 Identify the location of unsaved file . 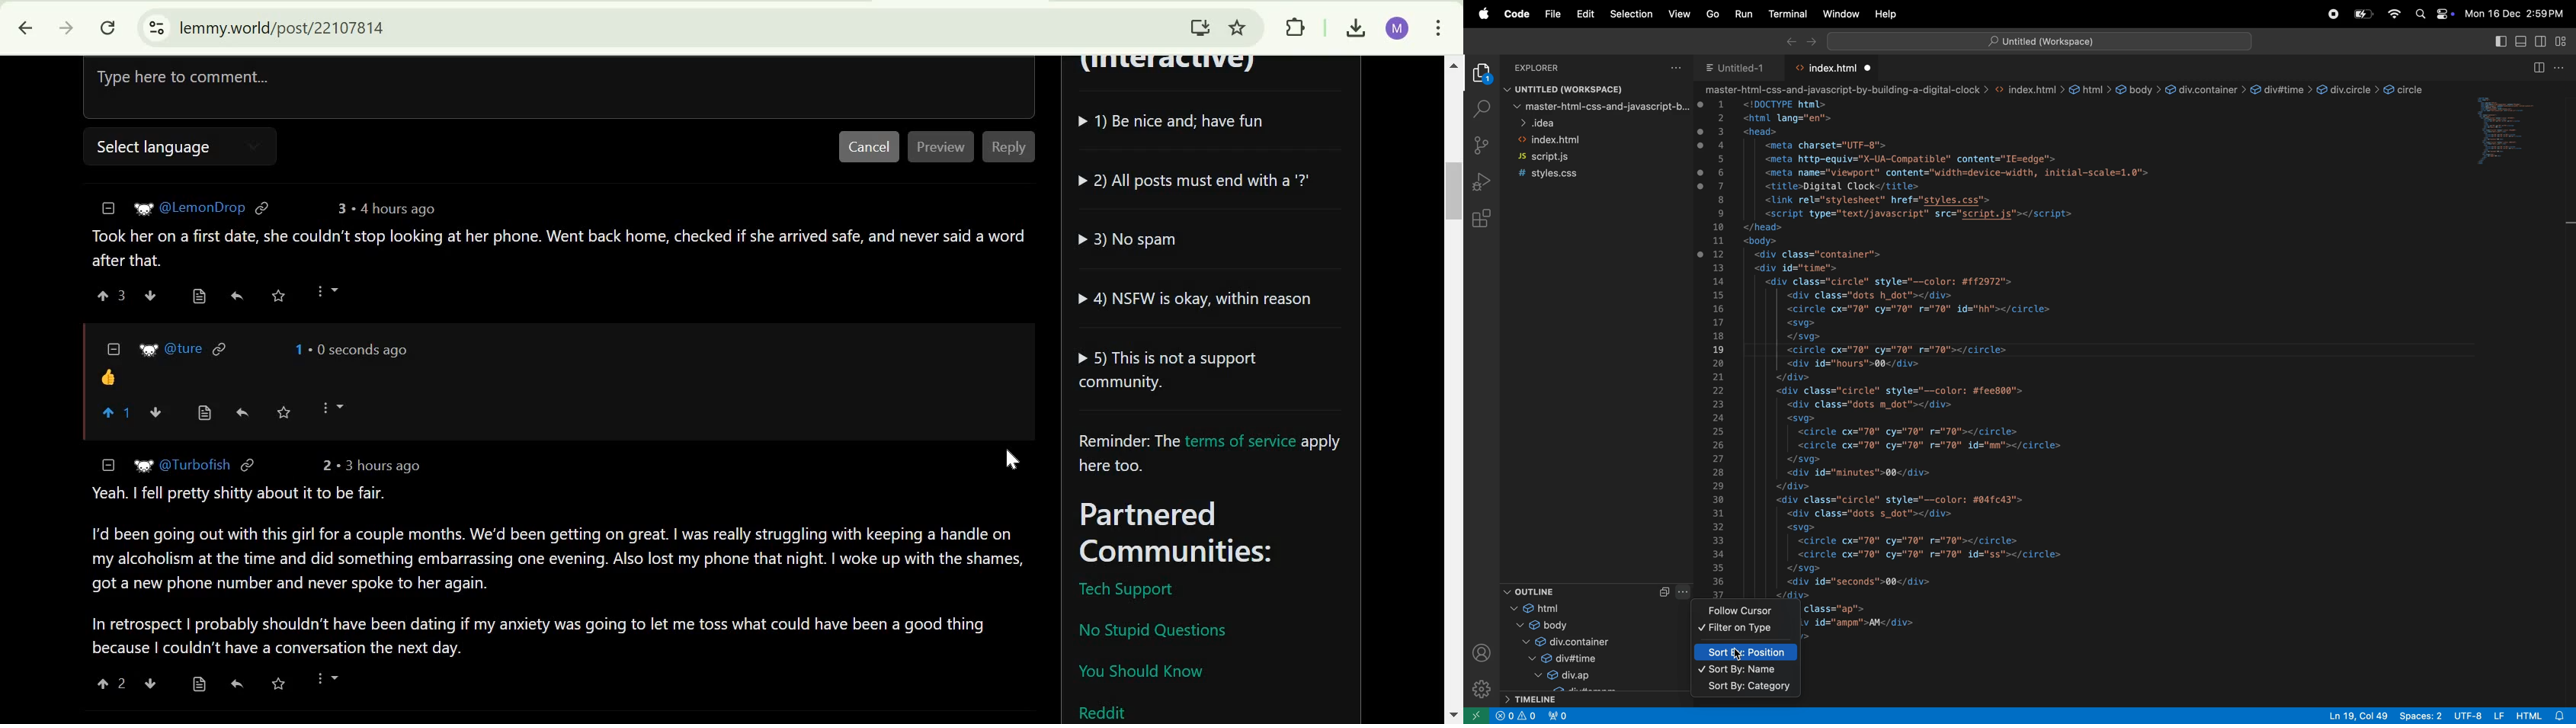
(1870, 68).